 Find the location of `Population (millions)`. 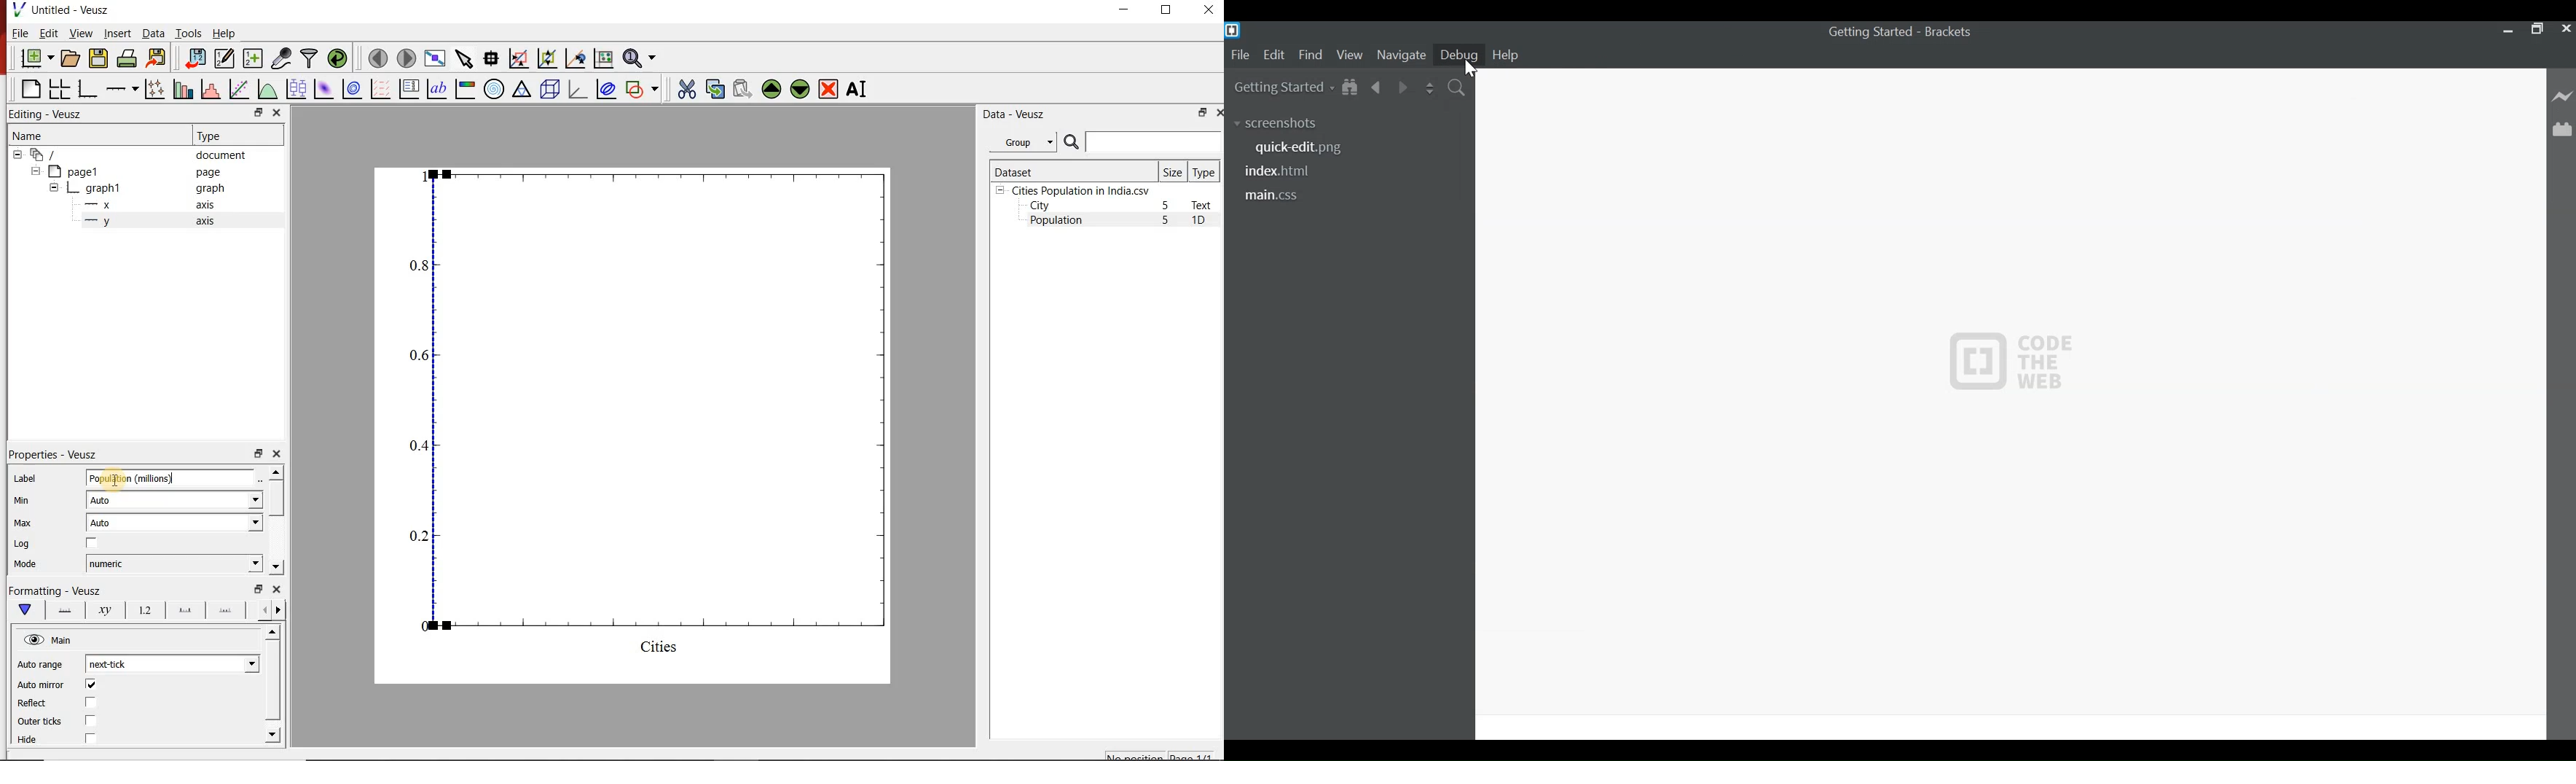

Population (millions) is located at coordinates (174, 477).